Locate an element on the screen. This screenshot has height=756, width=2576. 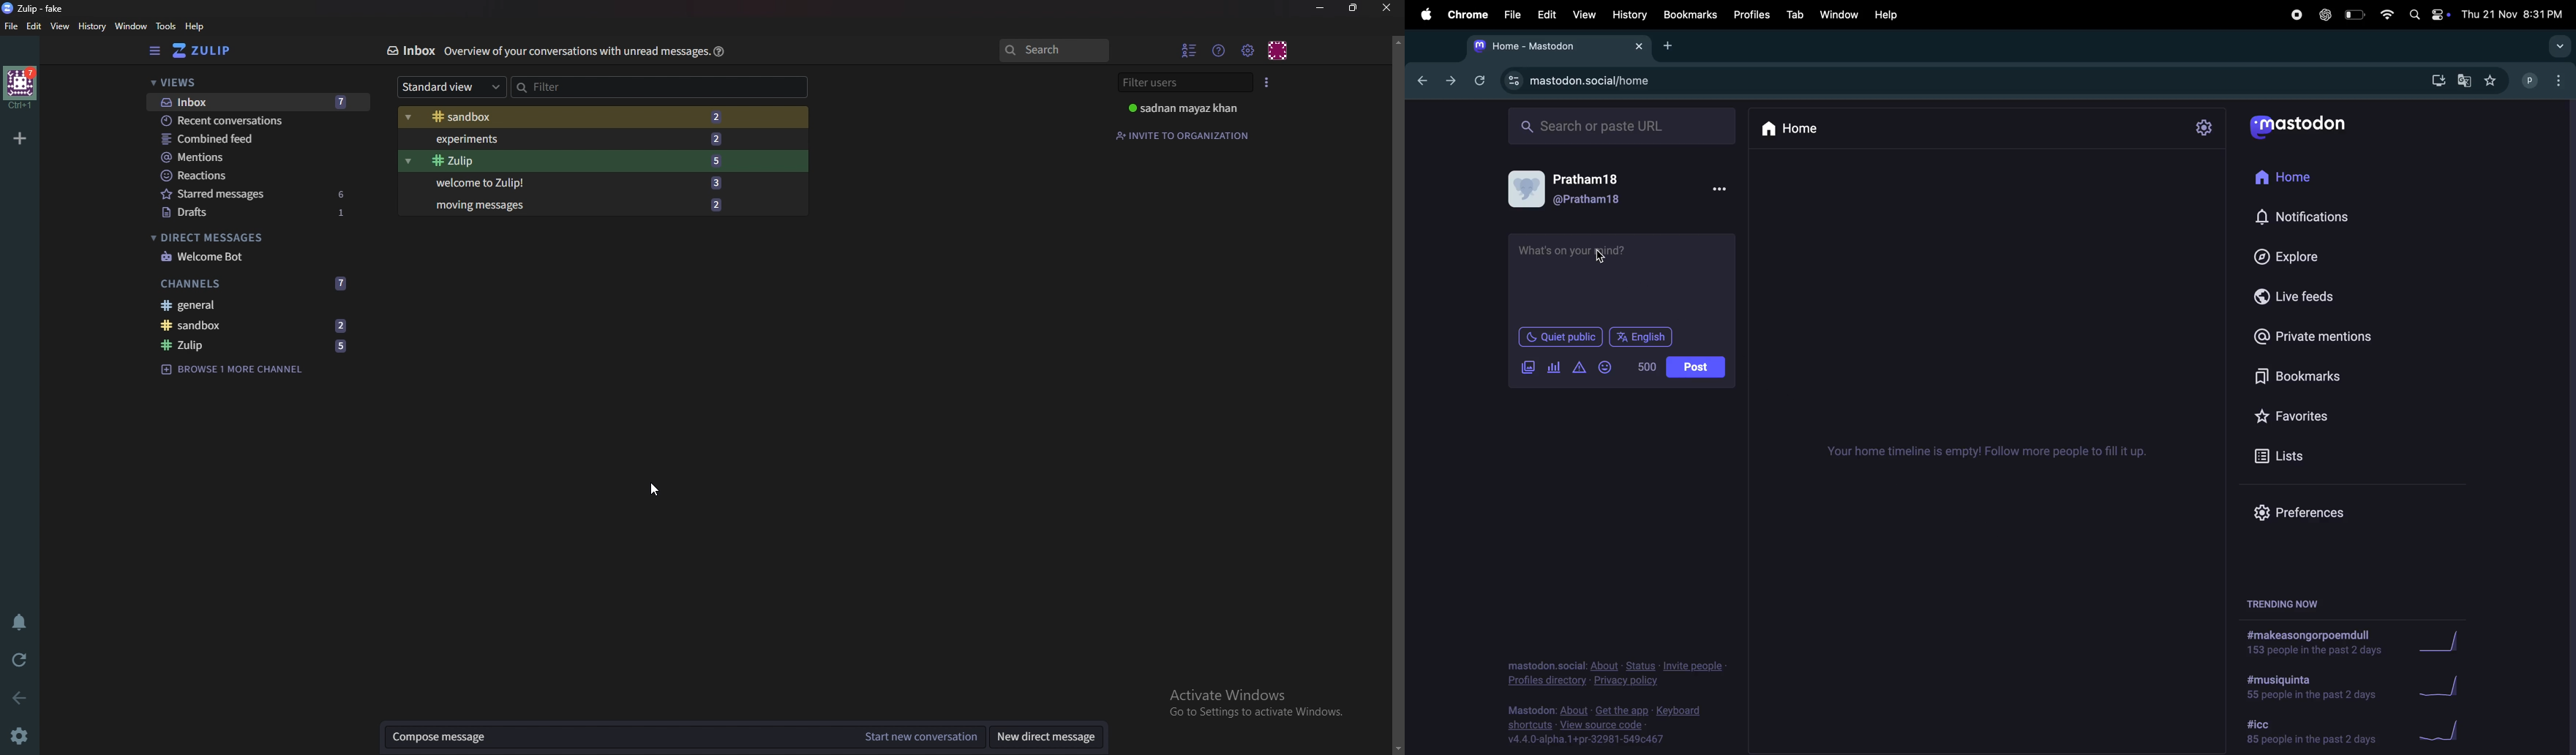
trending now is located at coordinates (2290, 601).